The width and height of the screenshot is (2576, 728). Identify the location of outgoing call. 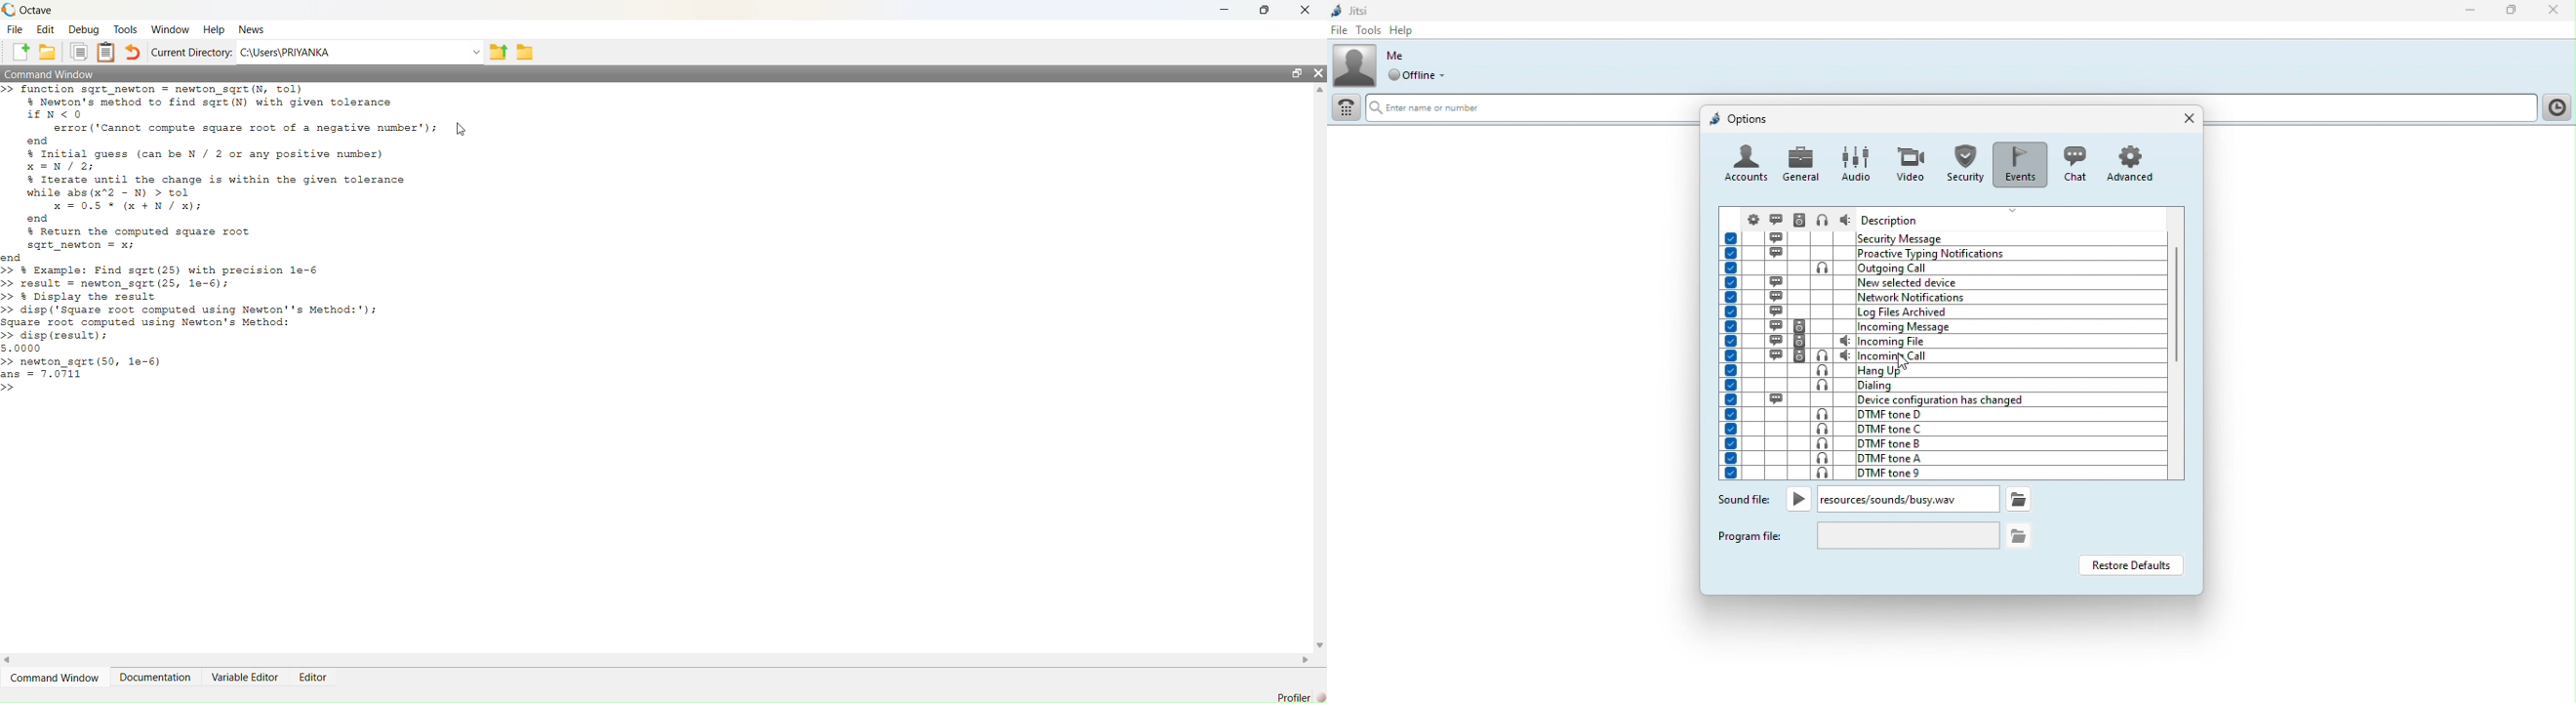
(1941, 268).